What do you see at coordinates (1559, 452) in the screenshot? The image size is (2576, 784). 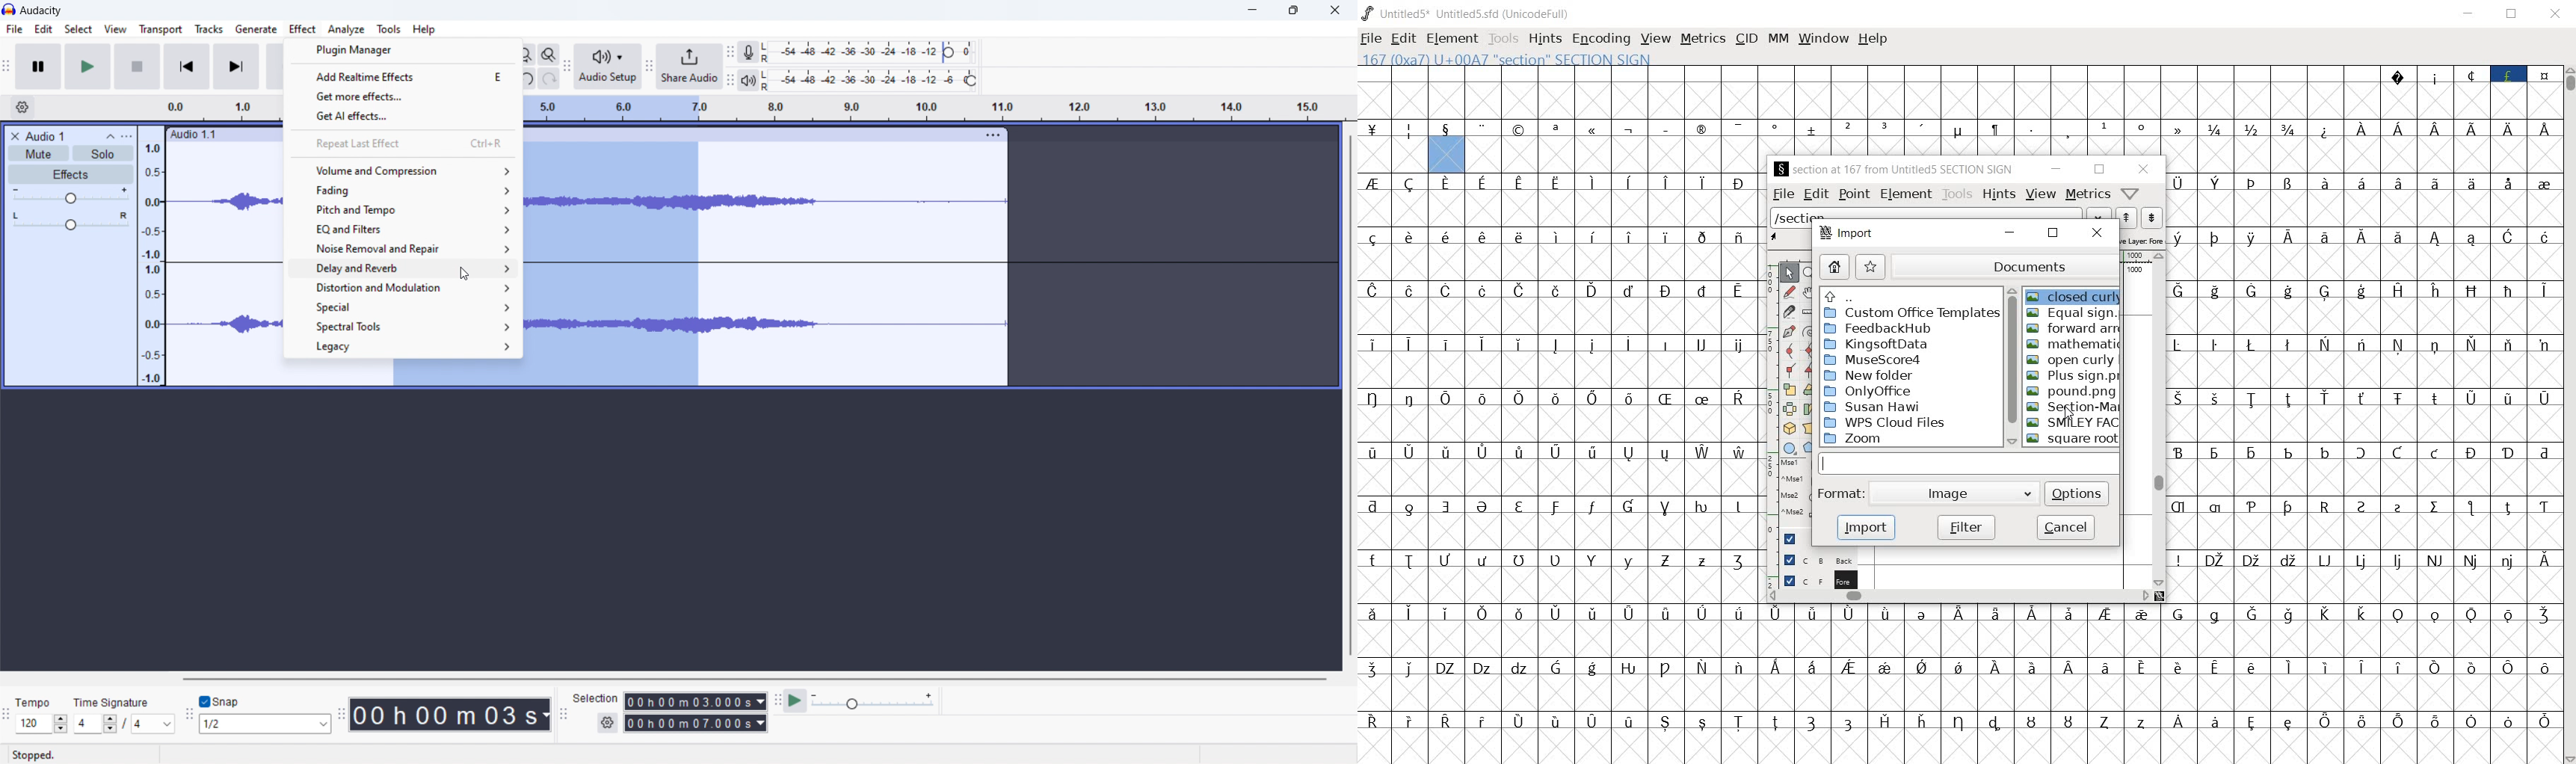 I see `special letters` at bounding box center [1559, 452].